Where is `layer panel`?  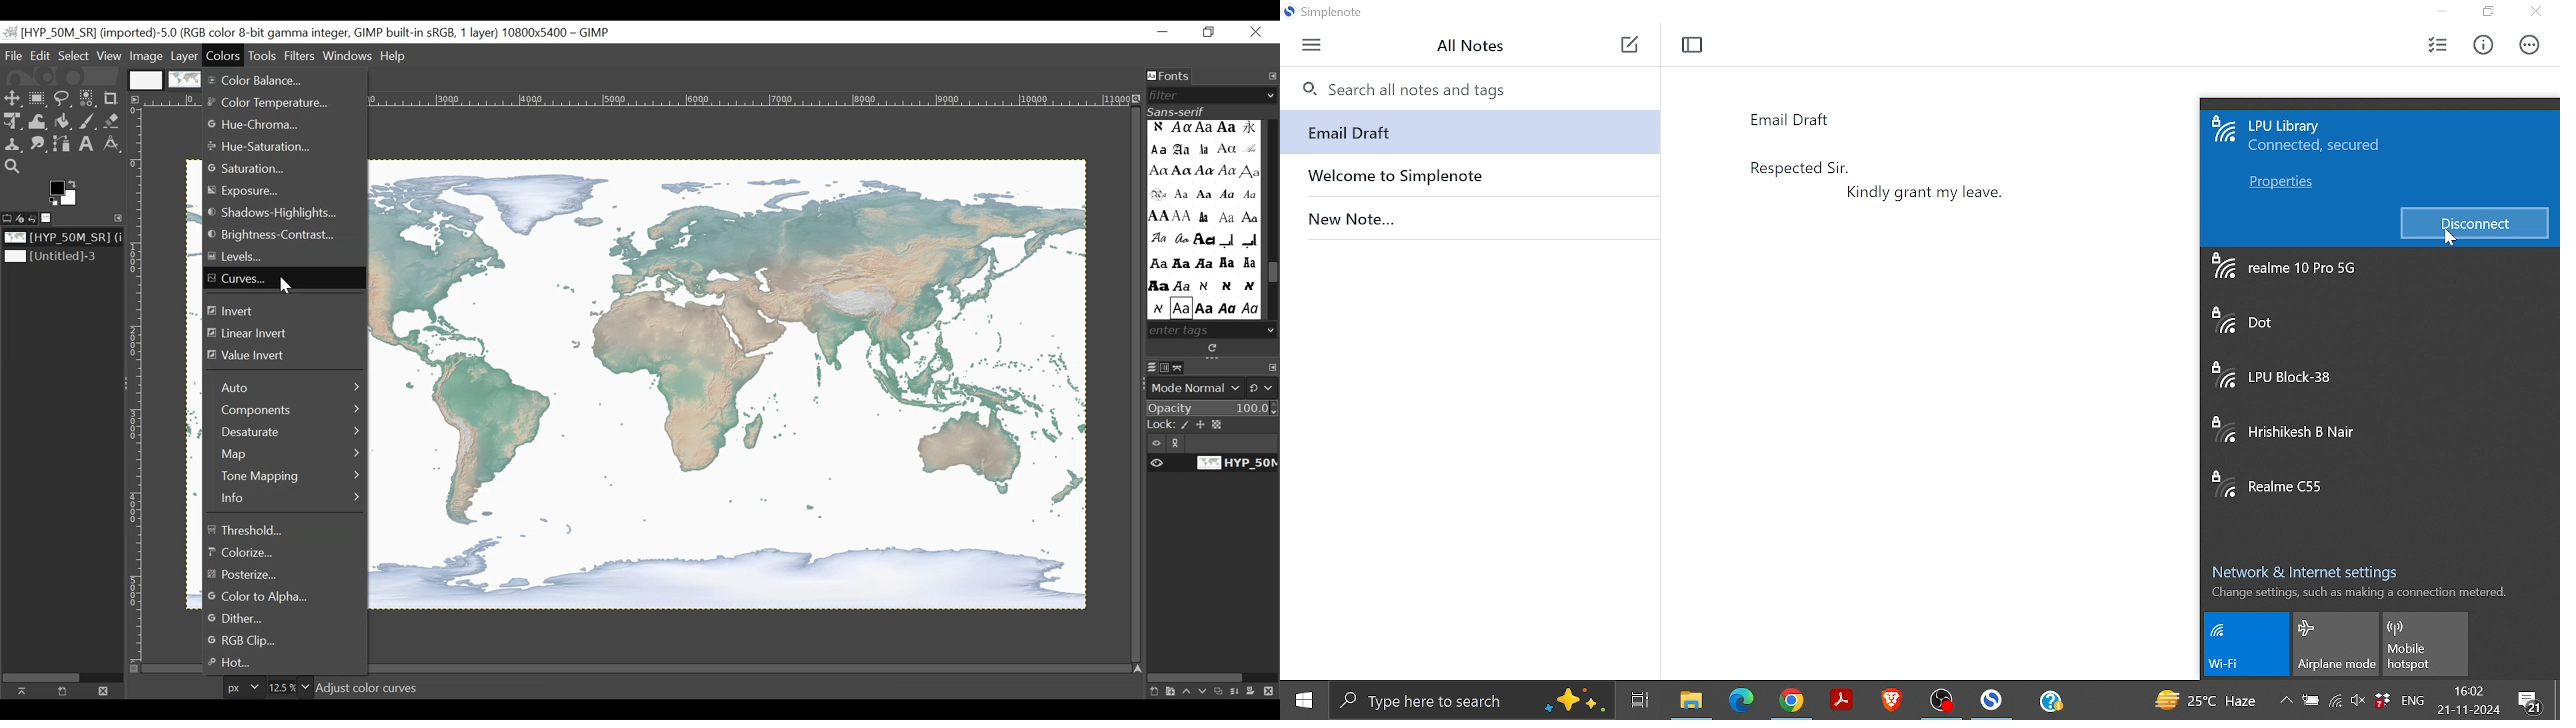 layer panel is located at coordinates (1209, 687).